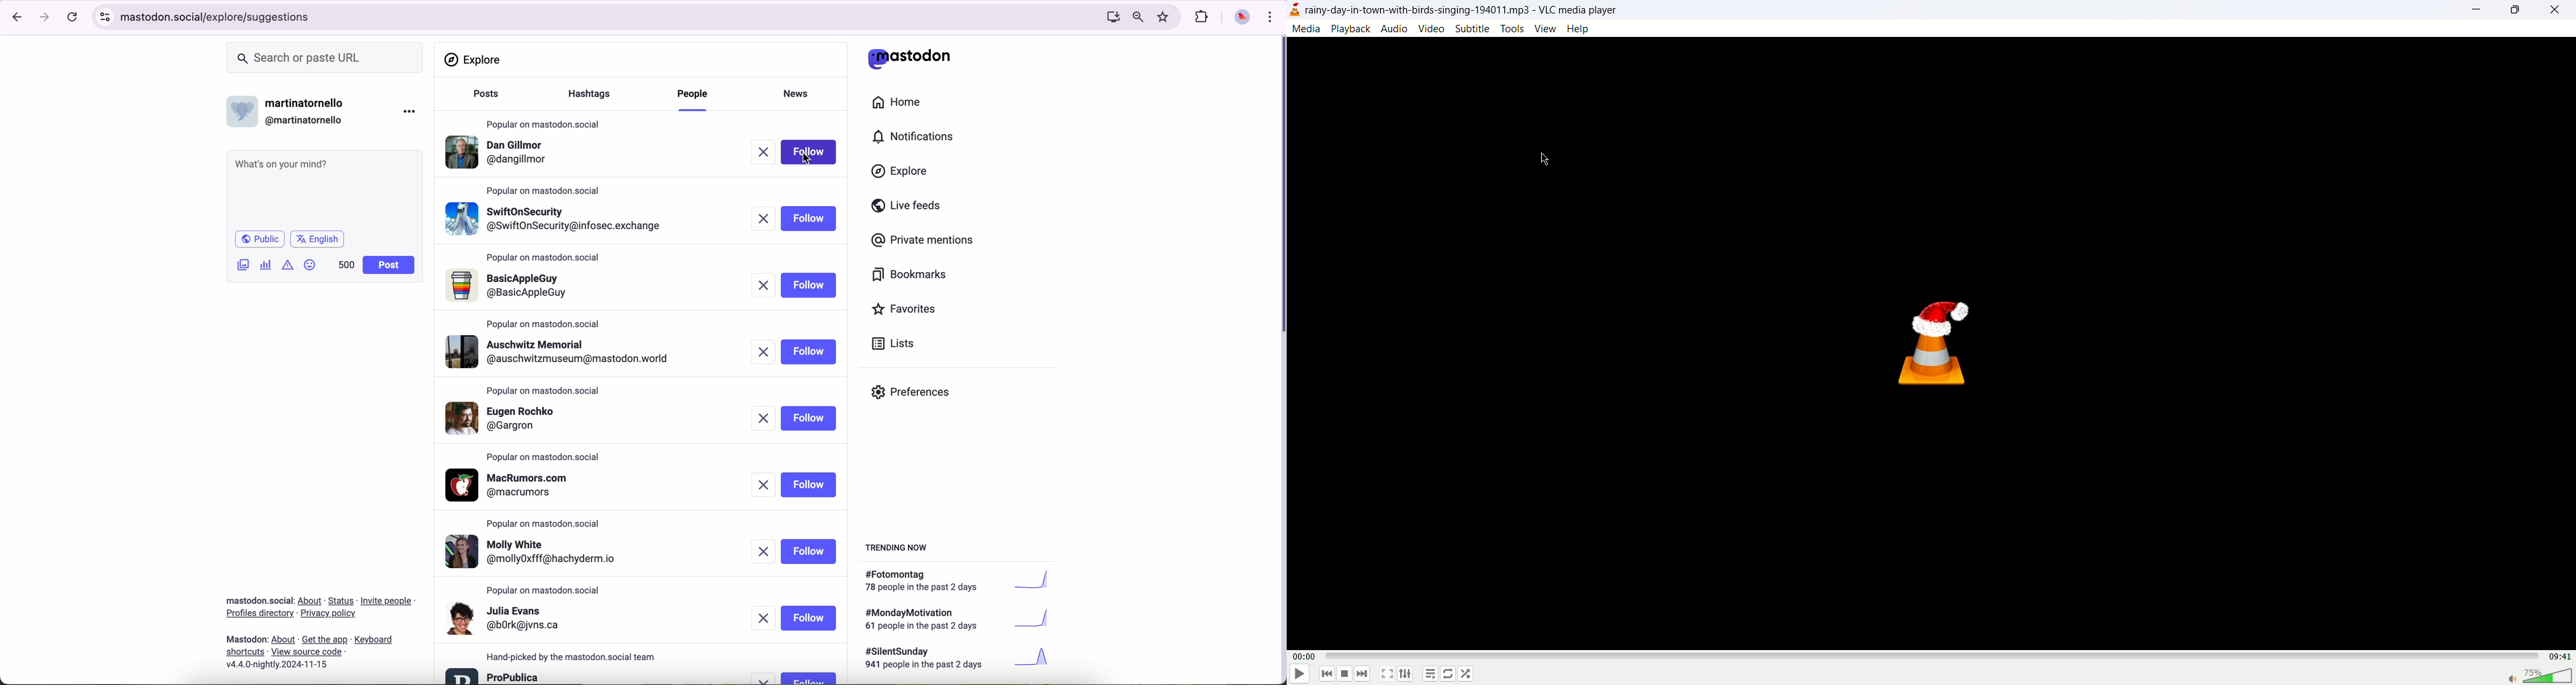  I want to click on media, so click(1307, 30).